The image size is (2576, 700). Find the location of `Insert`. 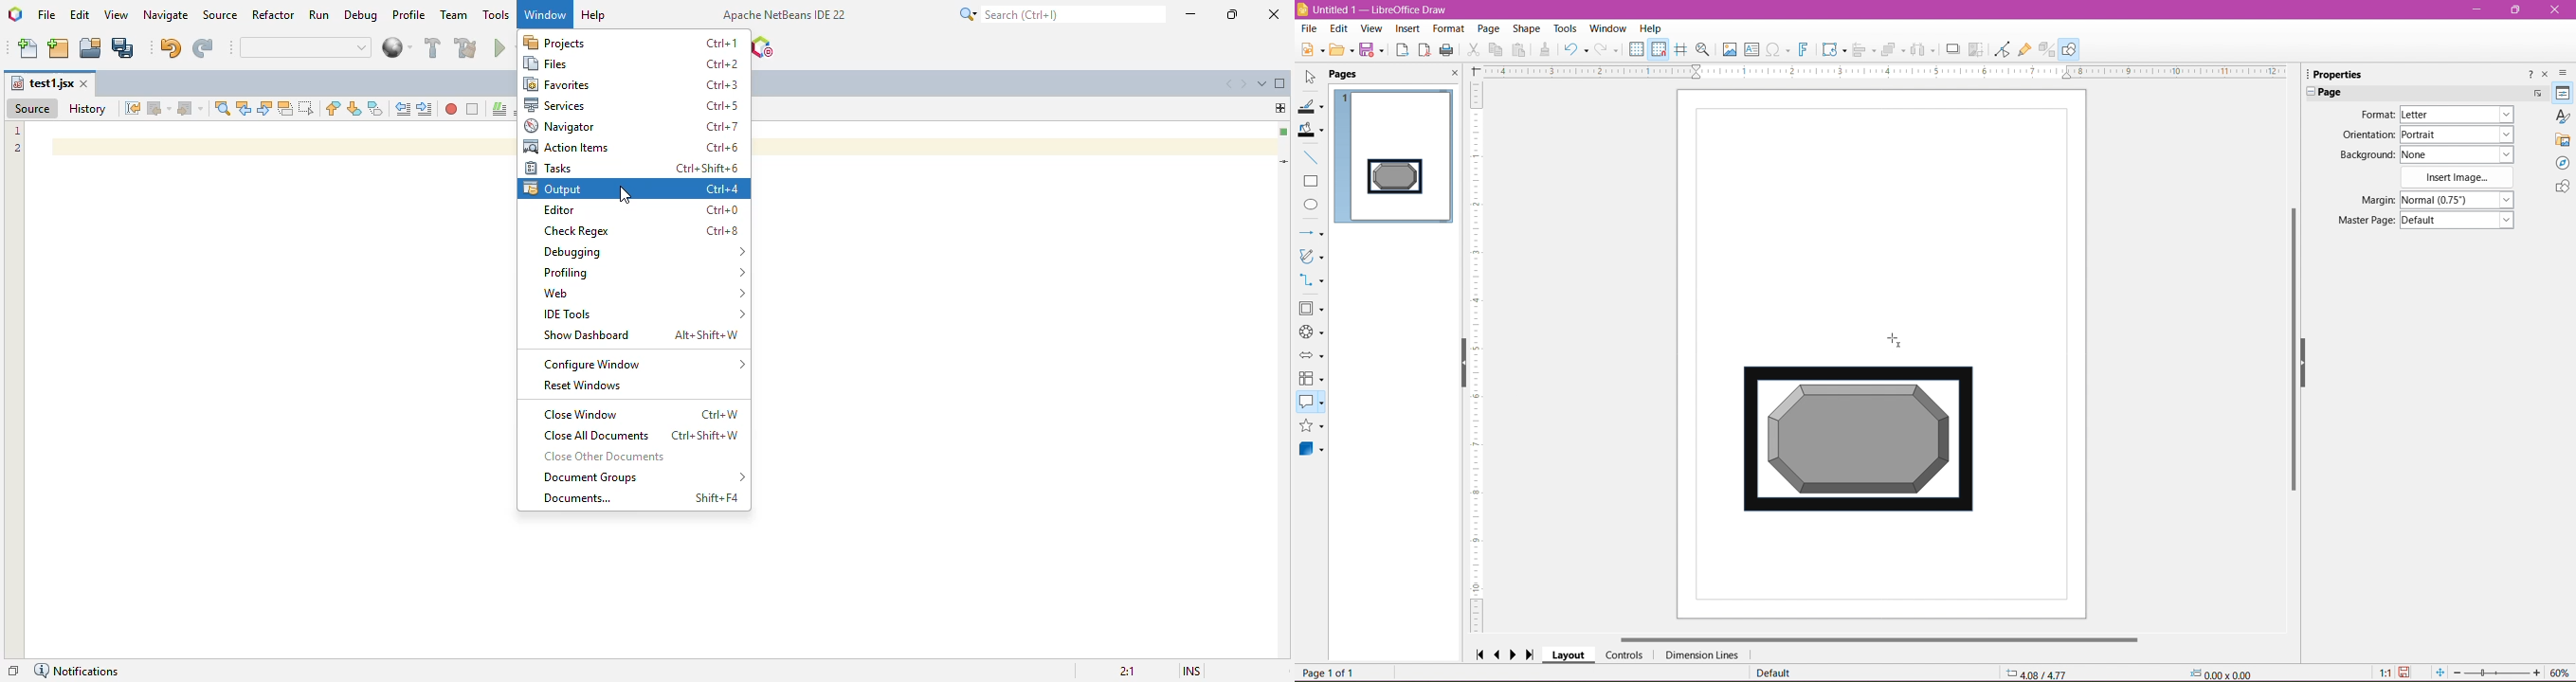

Insert is located at coordinates (1407, 29).